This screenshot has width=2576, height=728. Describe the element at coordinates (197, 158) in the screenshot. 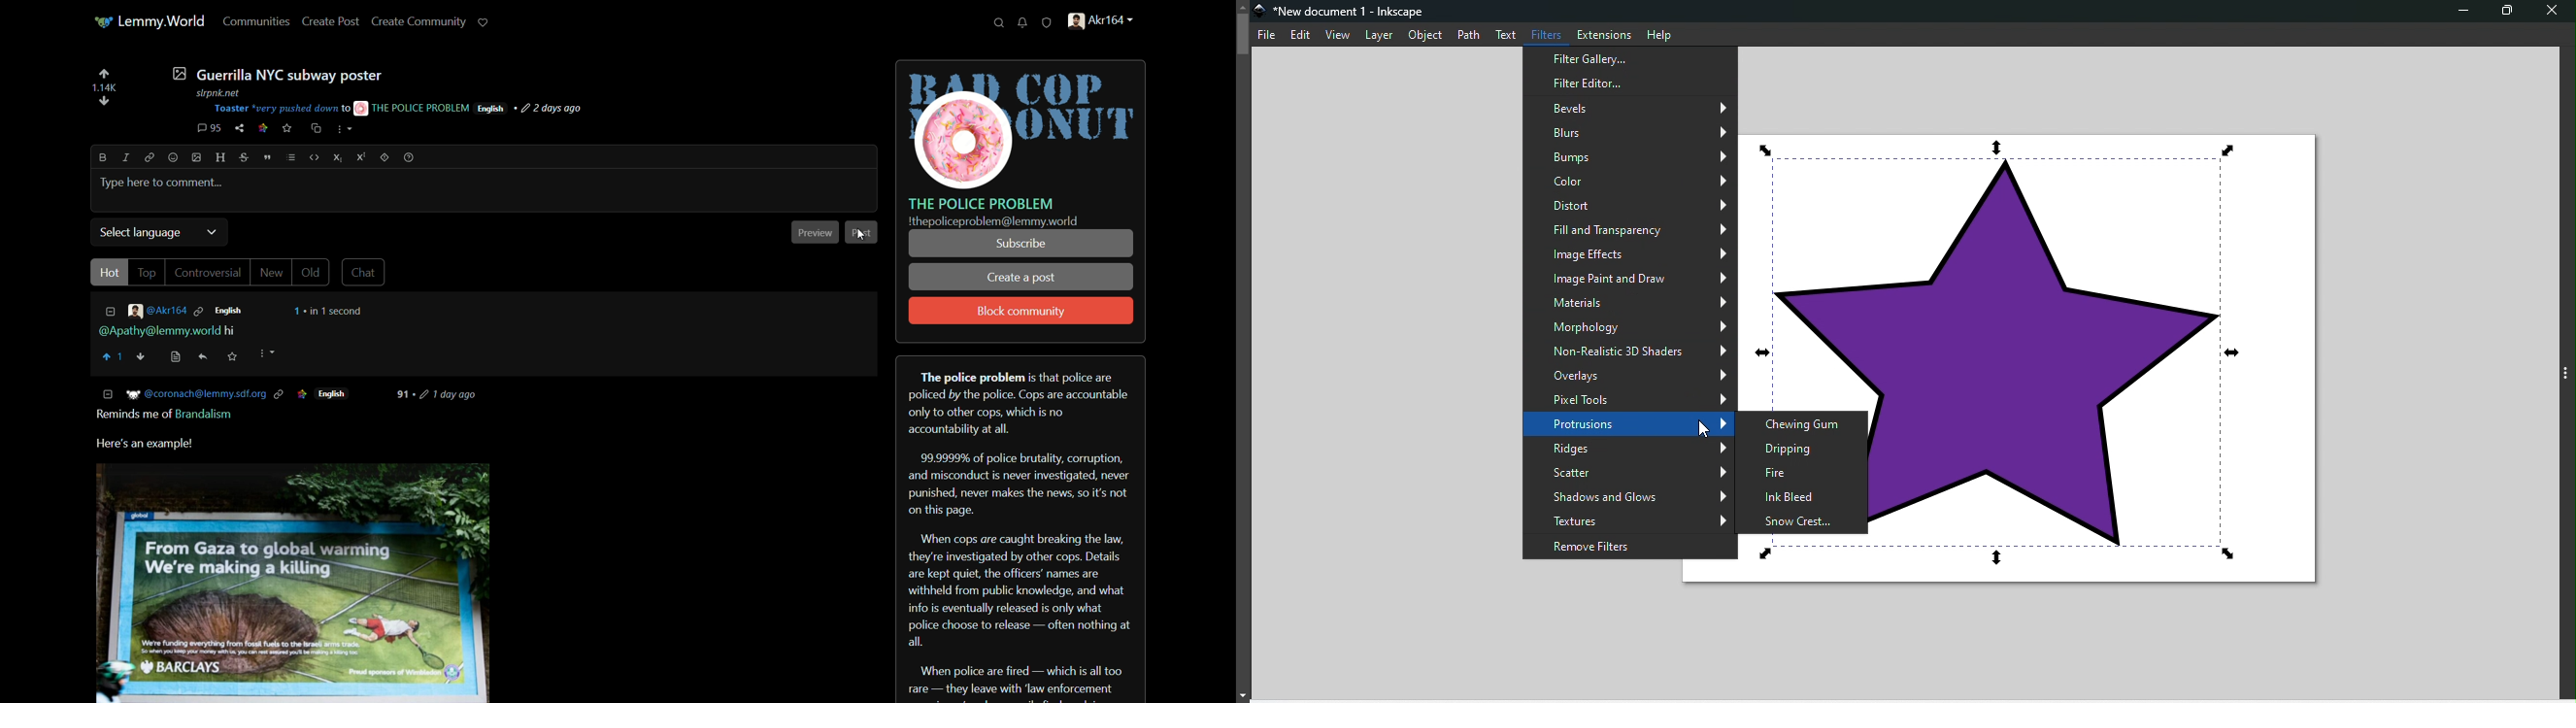

I see `image` at that location.